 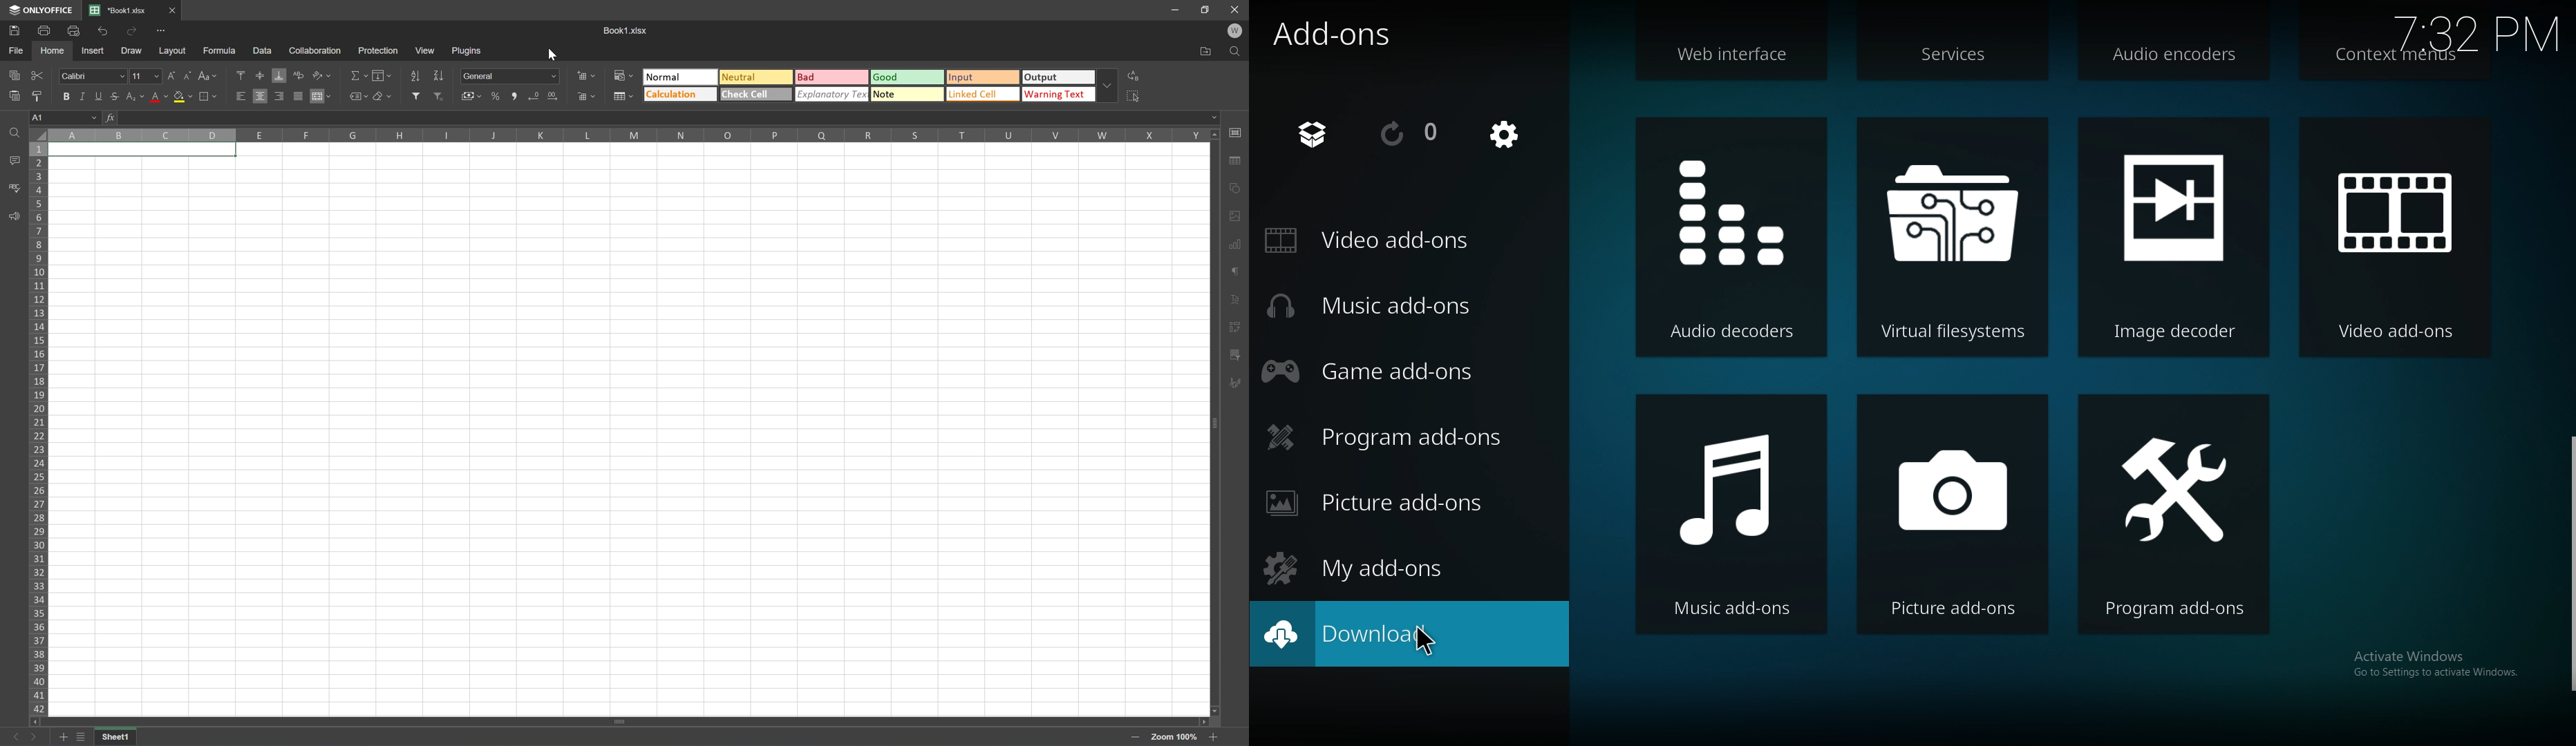 I want to click on Fill color, so click(x=183, y=97).